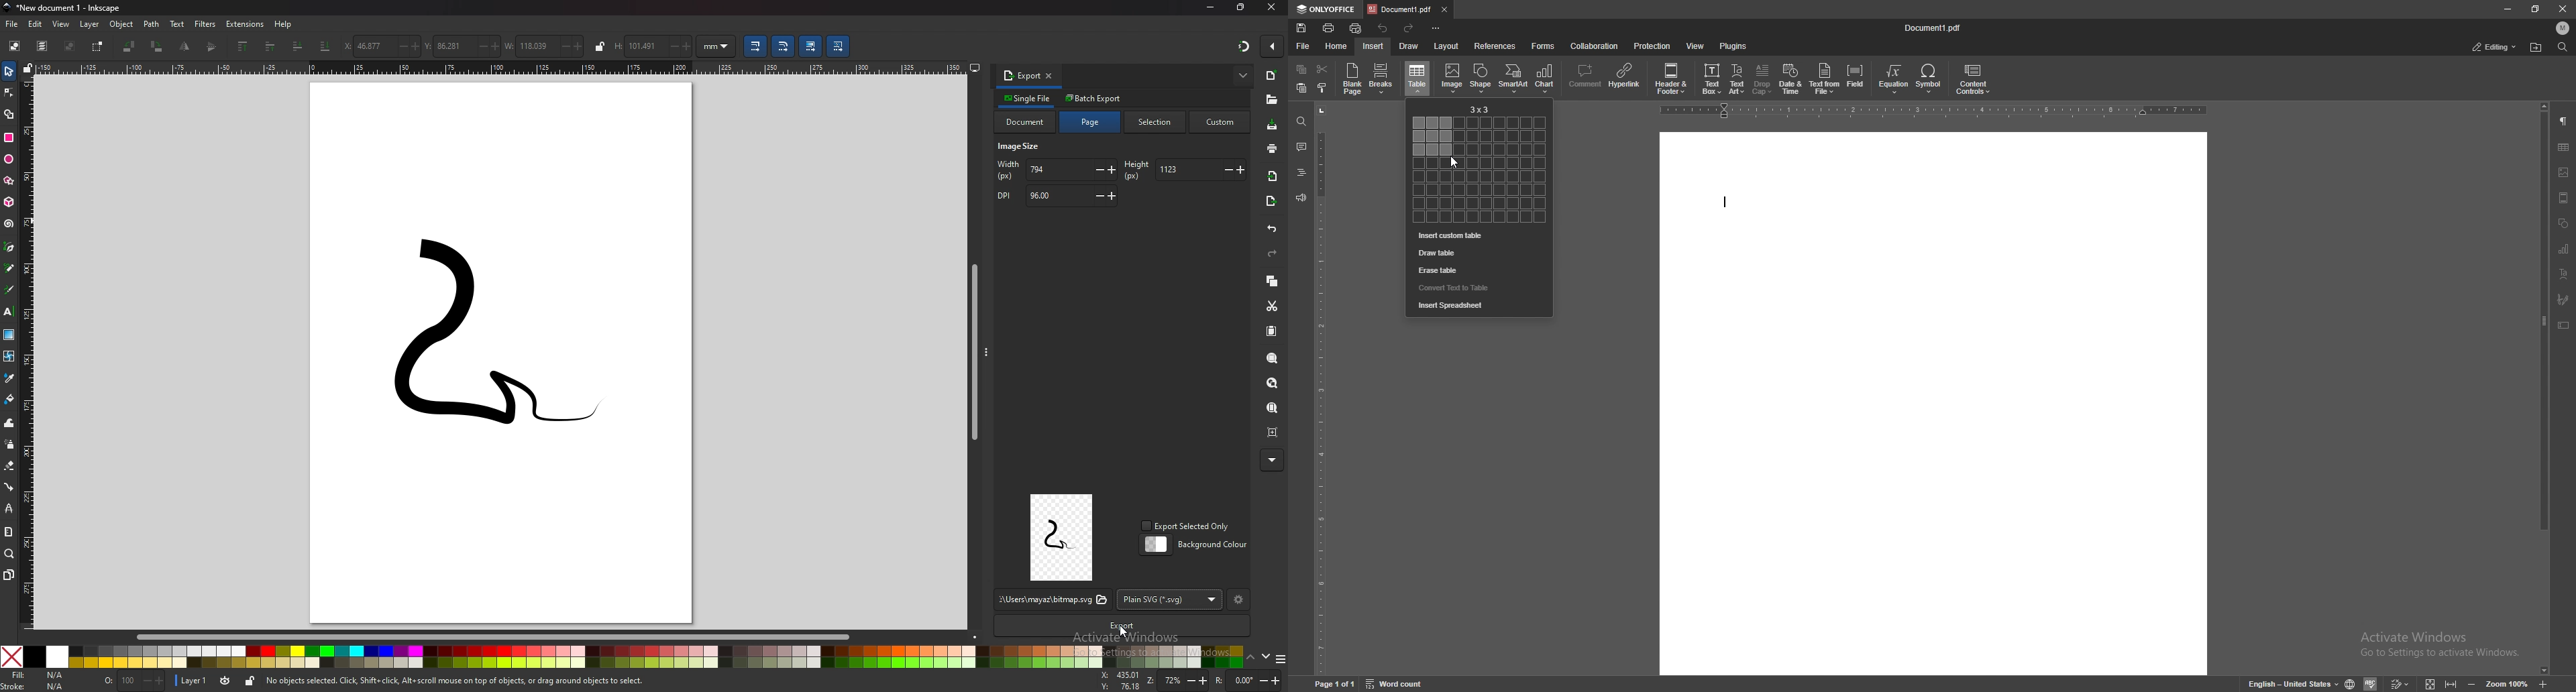 The width and height of the screenshot is (2576, 700). I want to click on protection, so click(1654, 46).